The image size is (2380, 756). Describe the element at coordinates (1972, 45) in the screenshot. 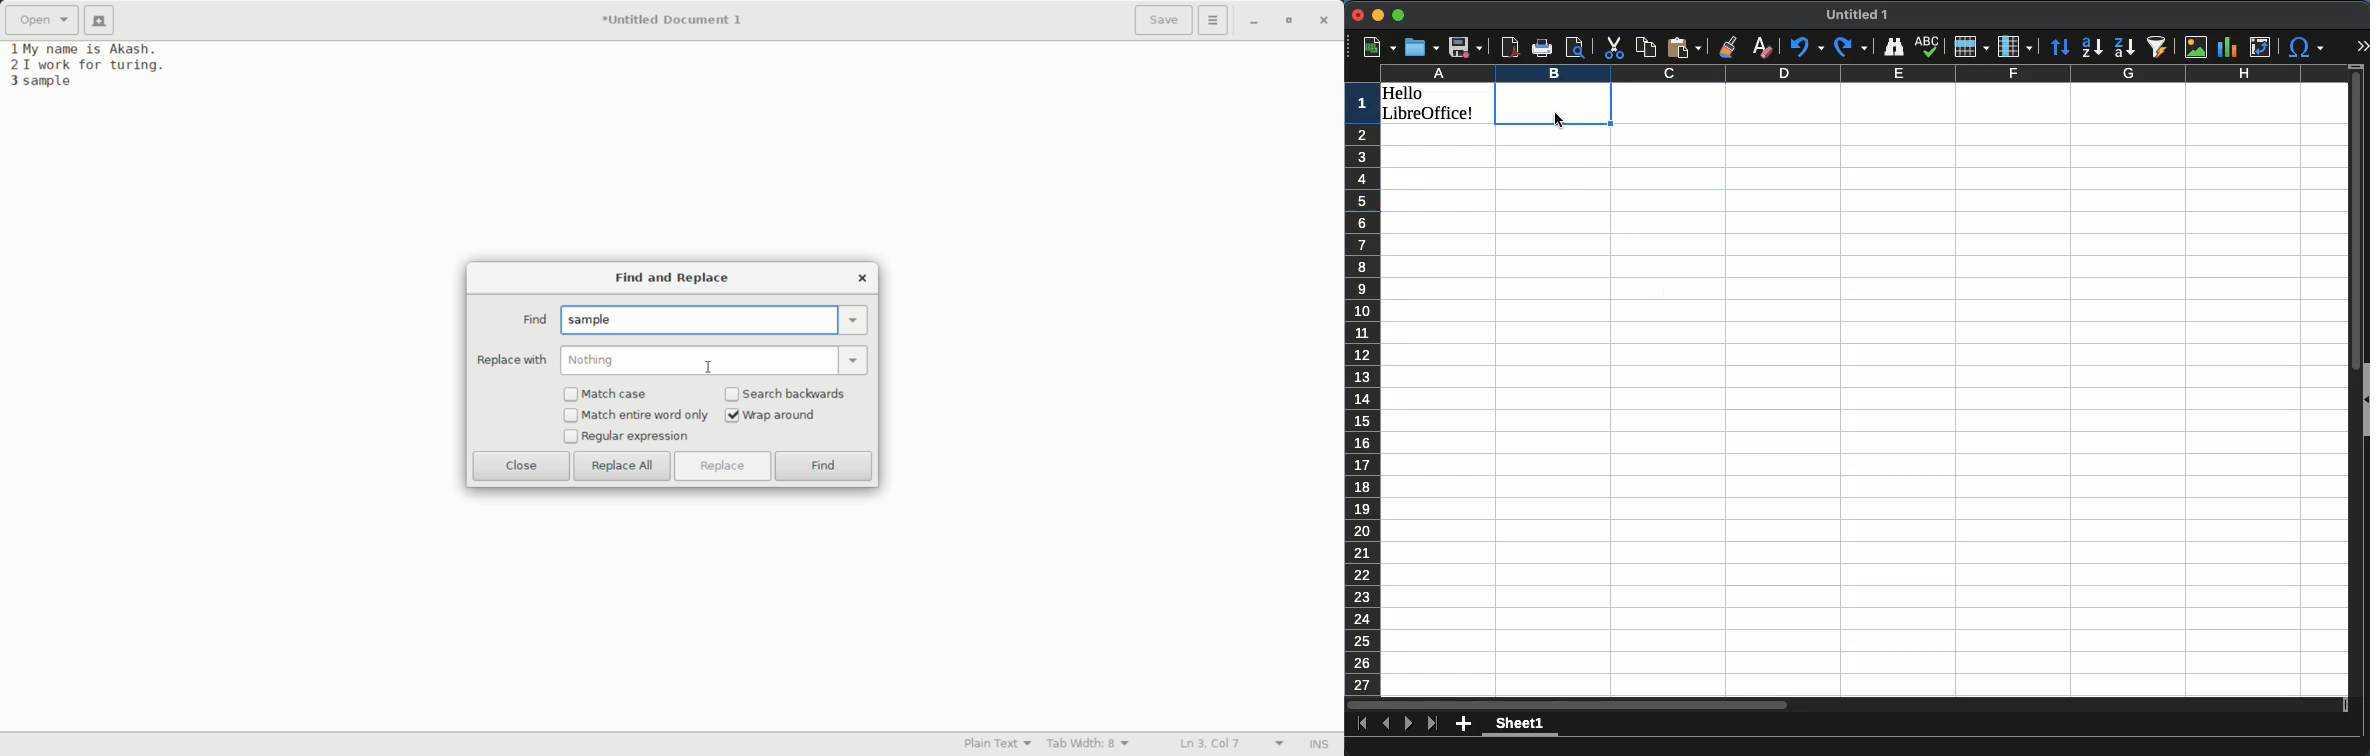

I see `rows` at that location.